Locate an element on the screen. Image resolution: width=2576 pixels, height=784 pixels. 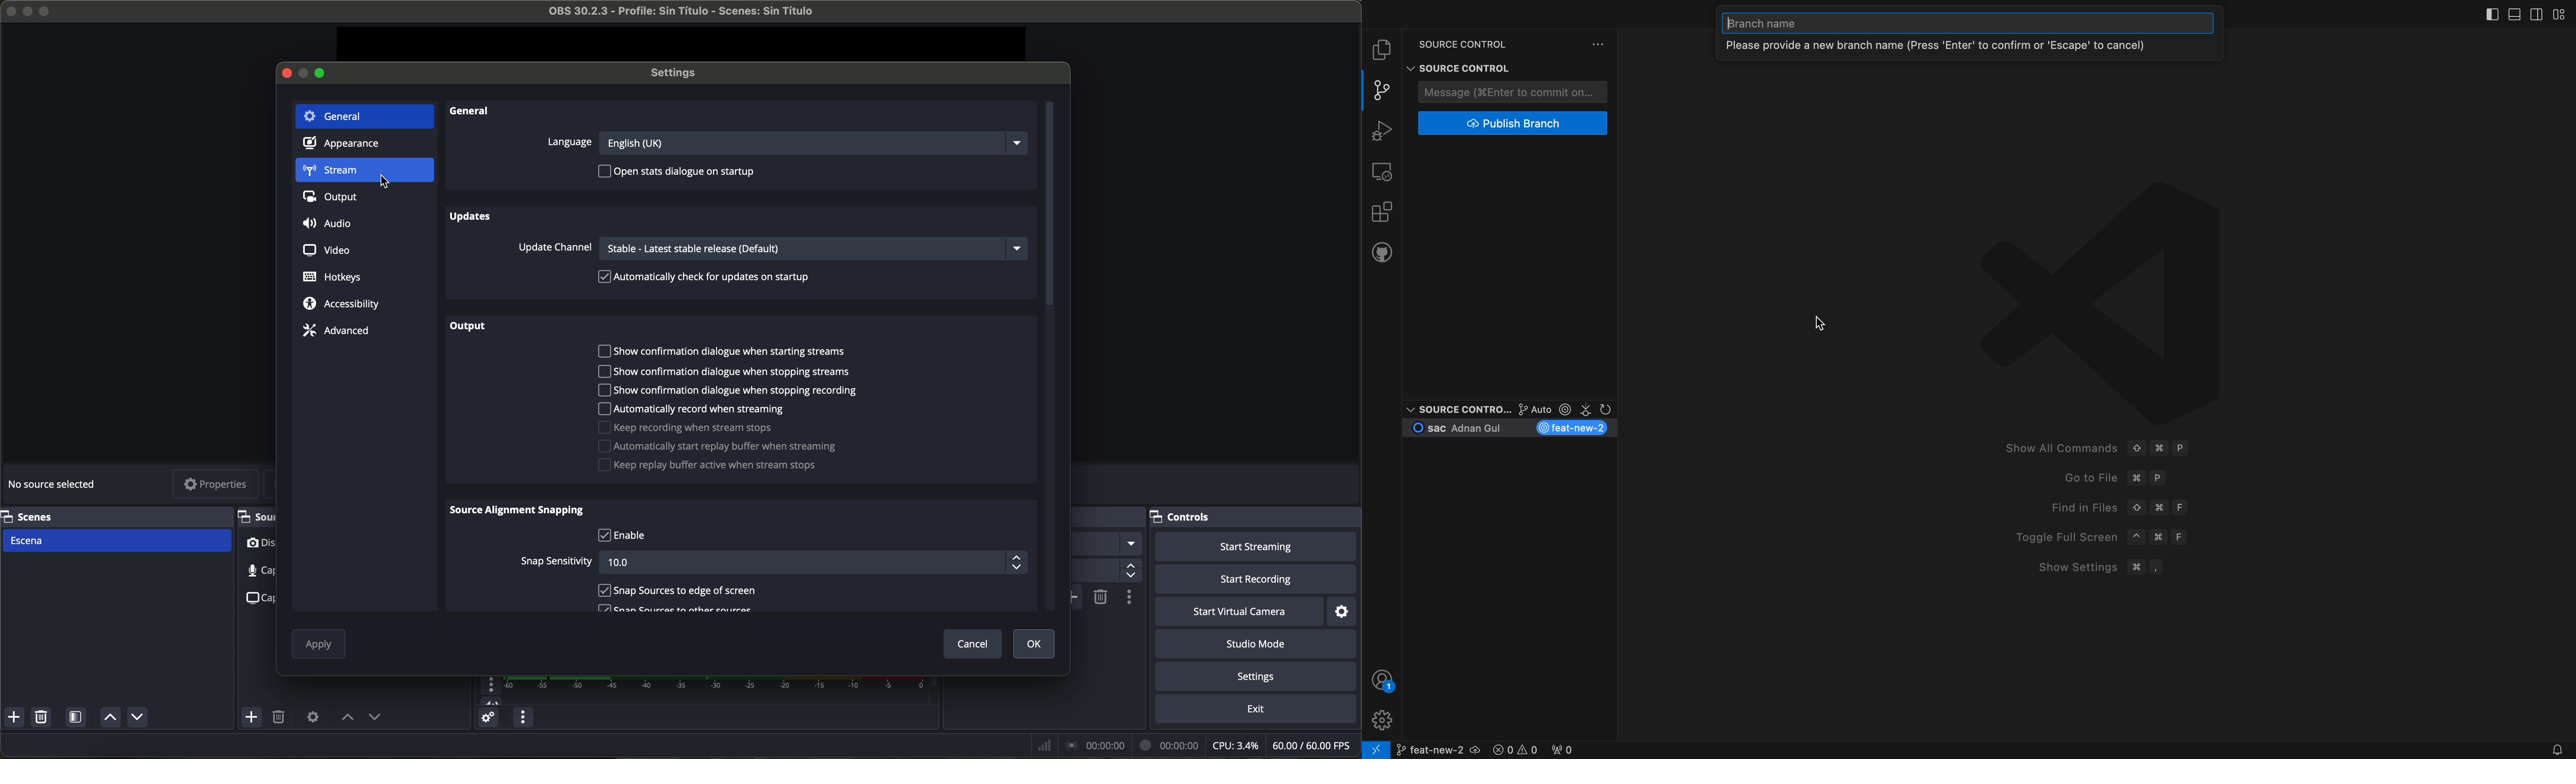
accessibility is located at coordinates (341, 304).